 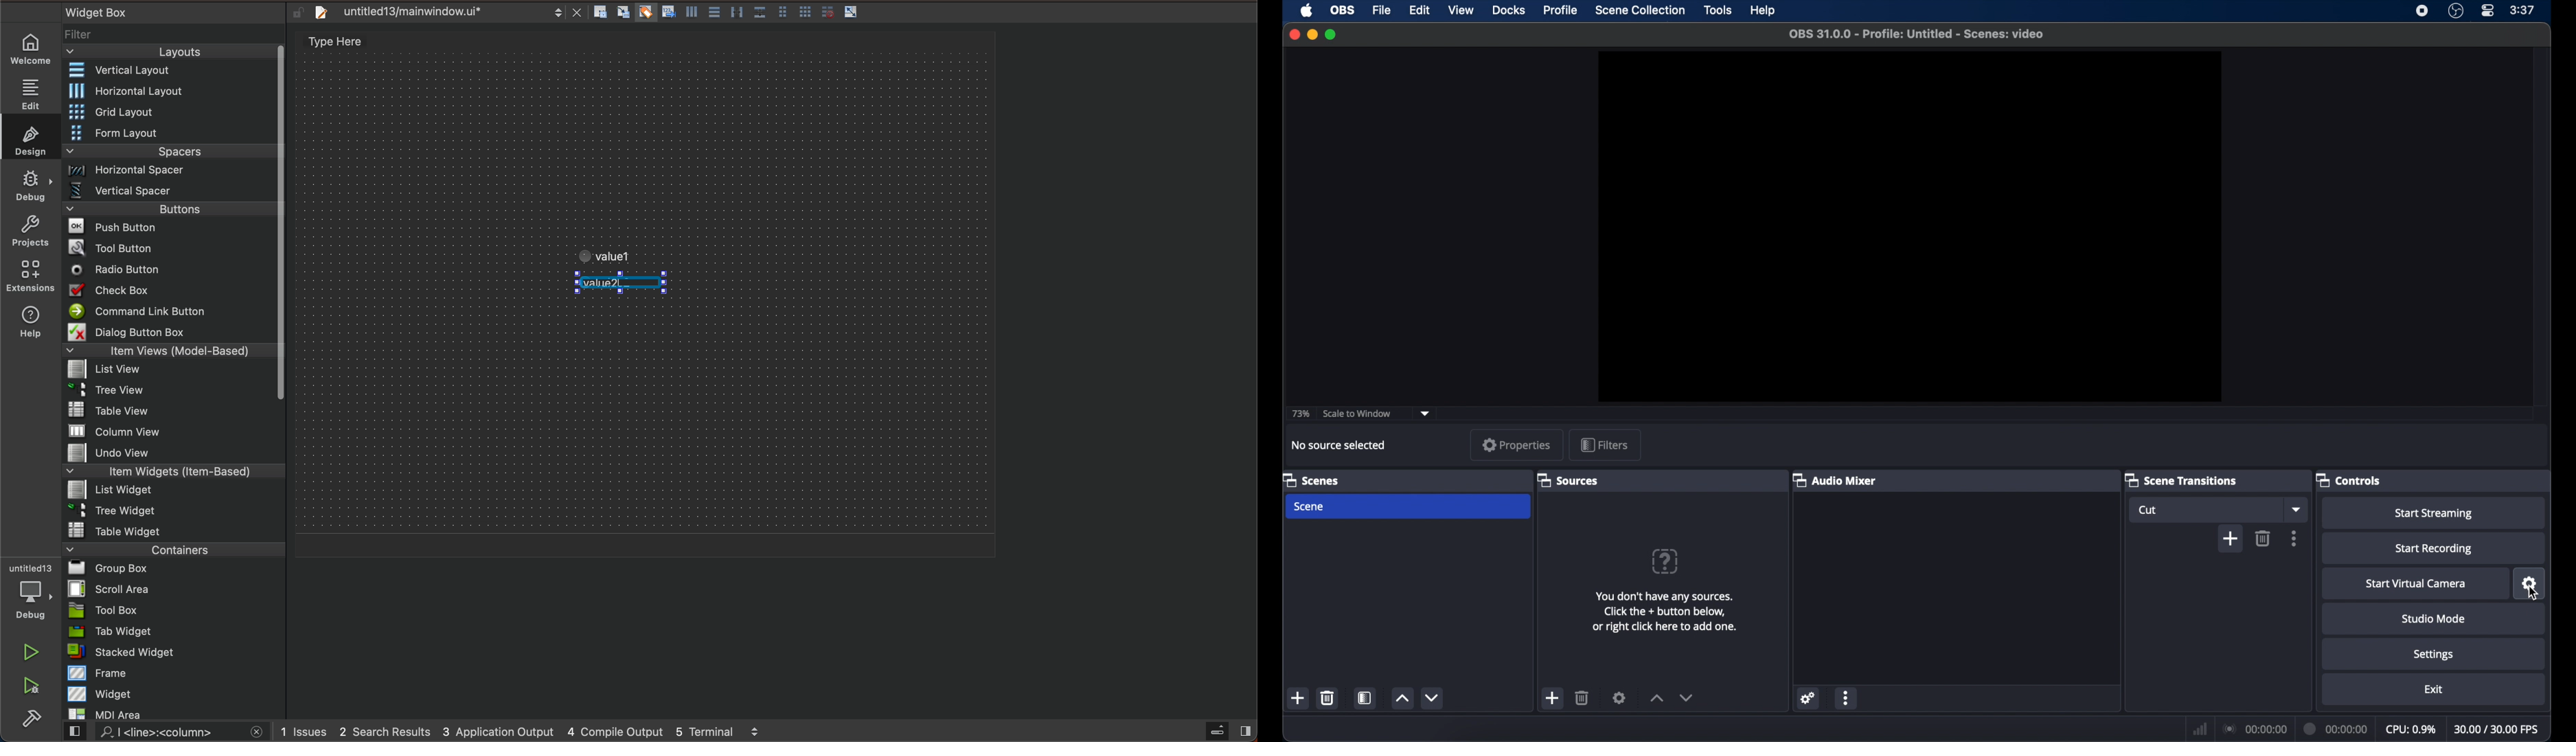 I want to click on properties, so click(x=1517, y=445).